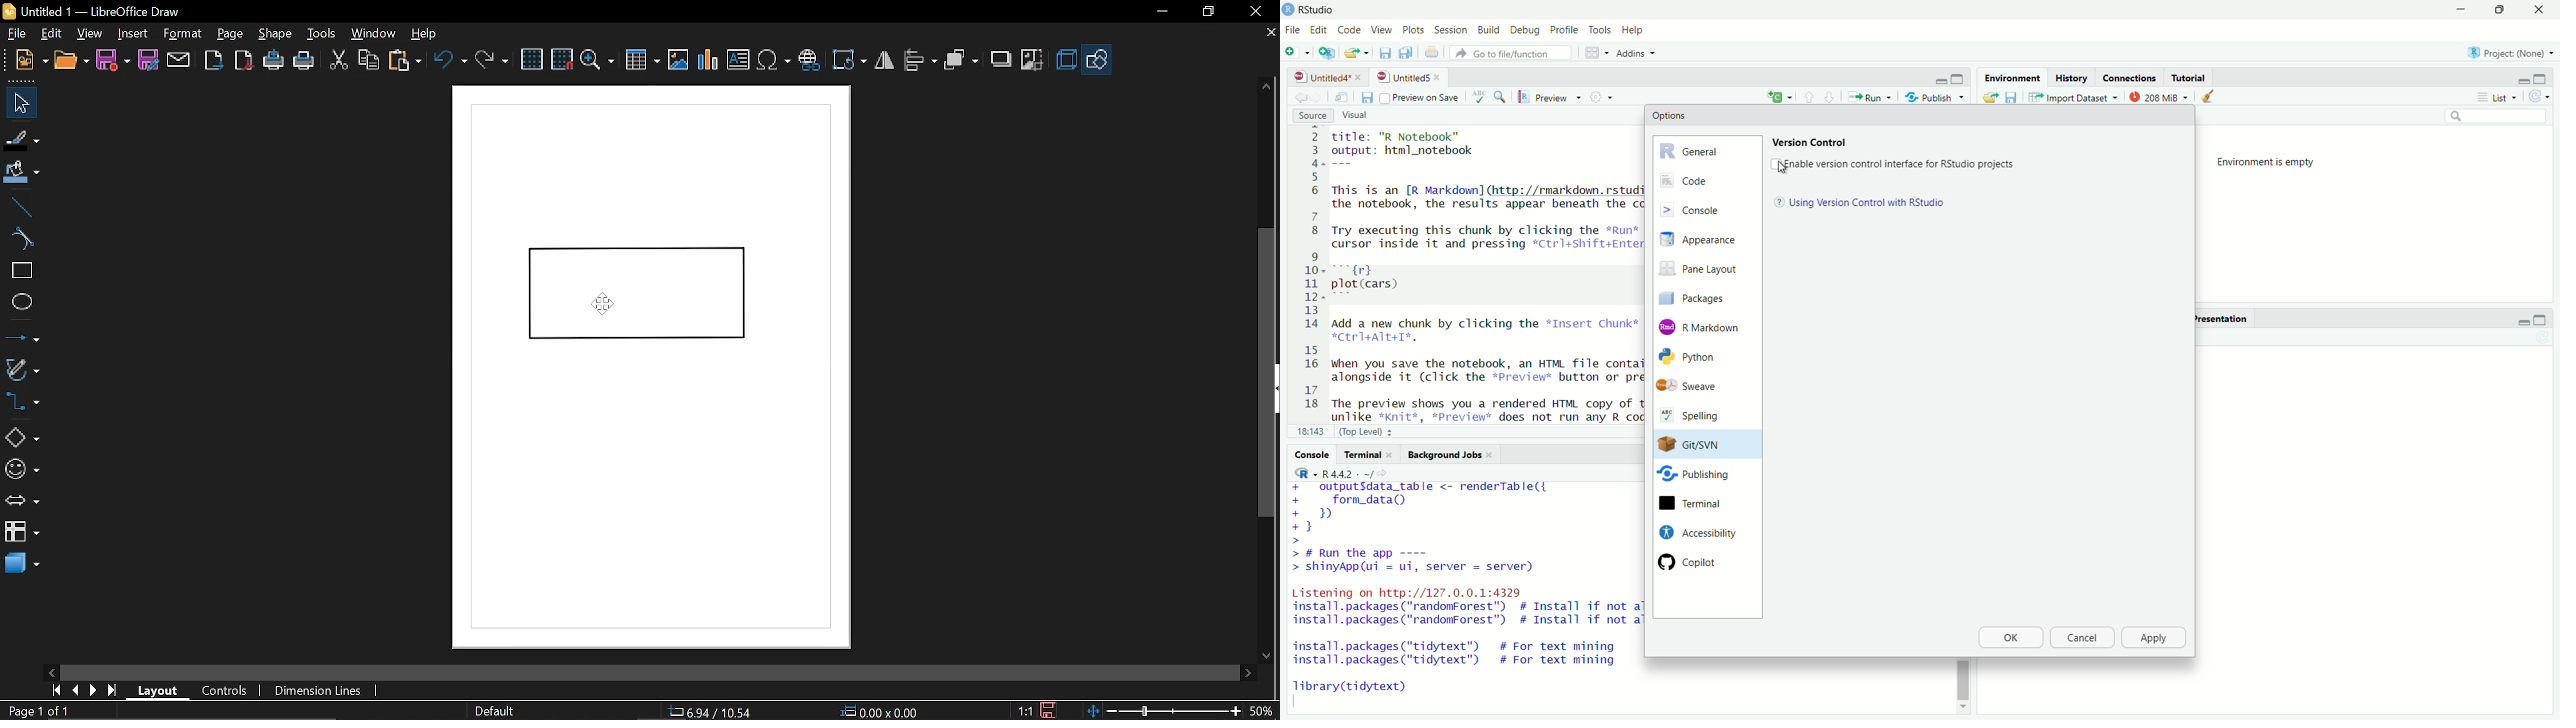 The image size is (2576, 728). What do you see at coordinates (1357, 53) in the screenshot?
I see `open an existing file` at bounding box center [1357, 53].